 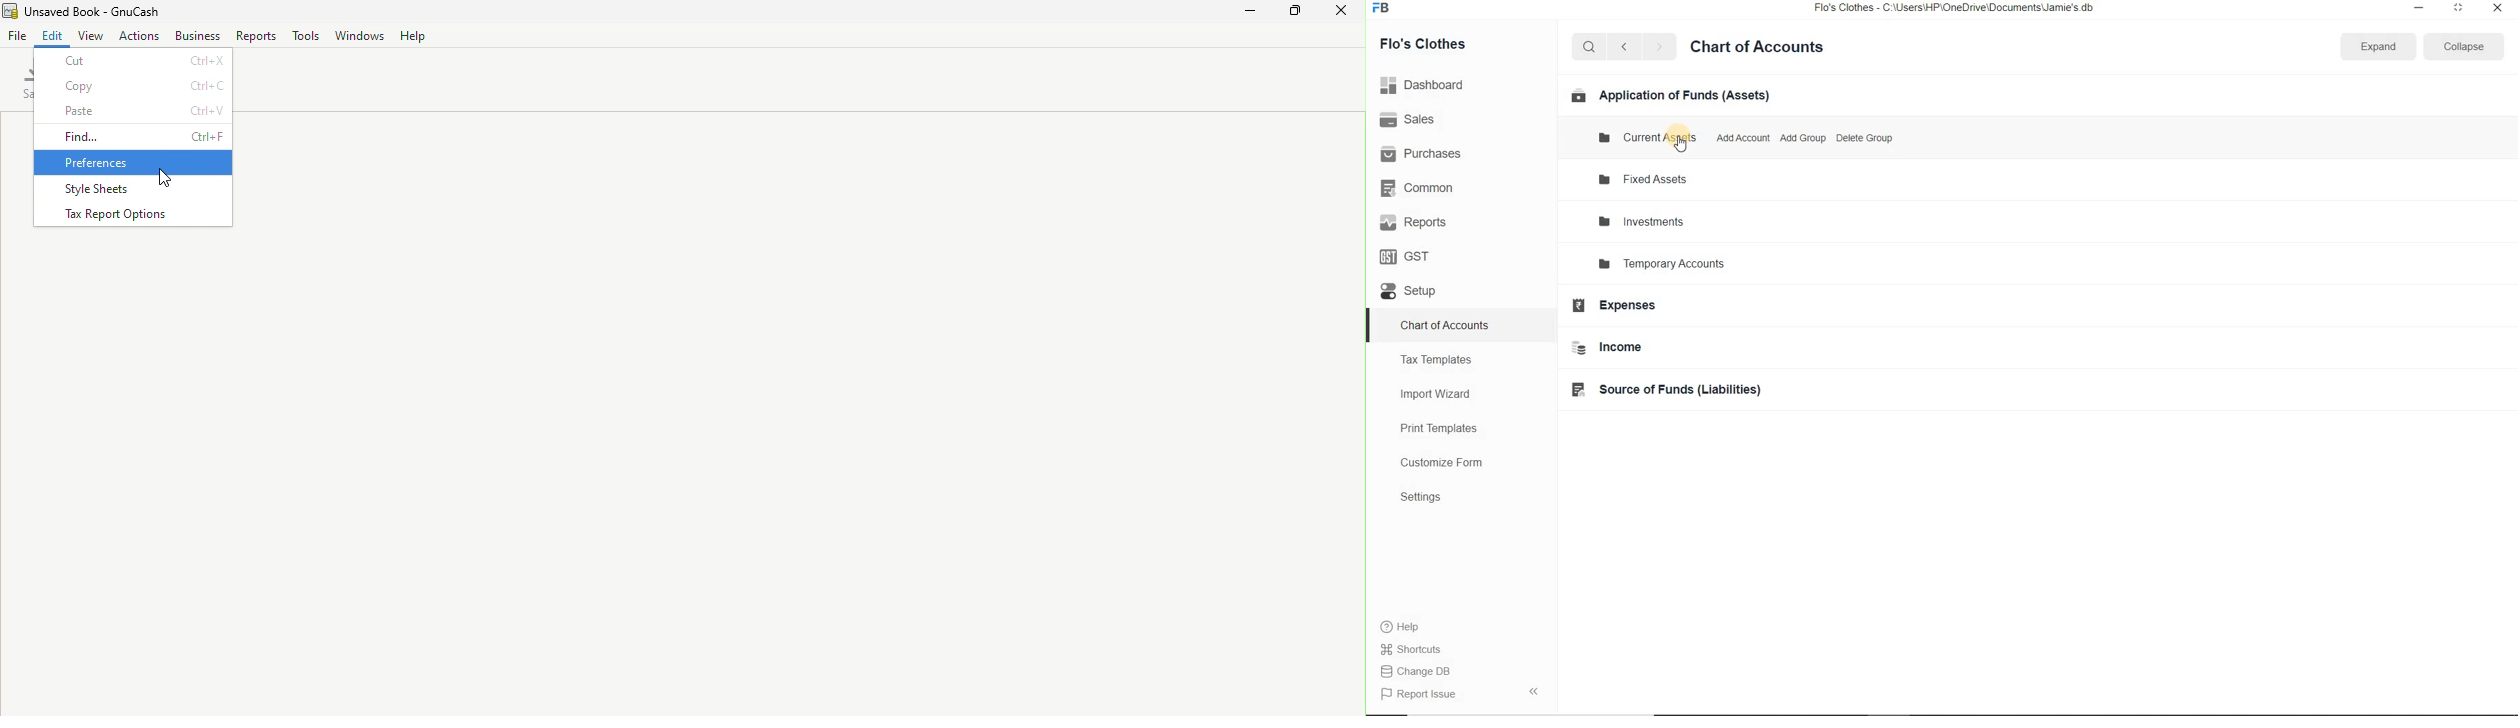 What do you see at coordinates (1459, 499) in the screenshot?
I see `Settings` at bounding box center [1459, 499].